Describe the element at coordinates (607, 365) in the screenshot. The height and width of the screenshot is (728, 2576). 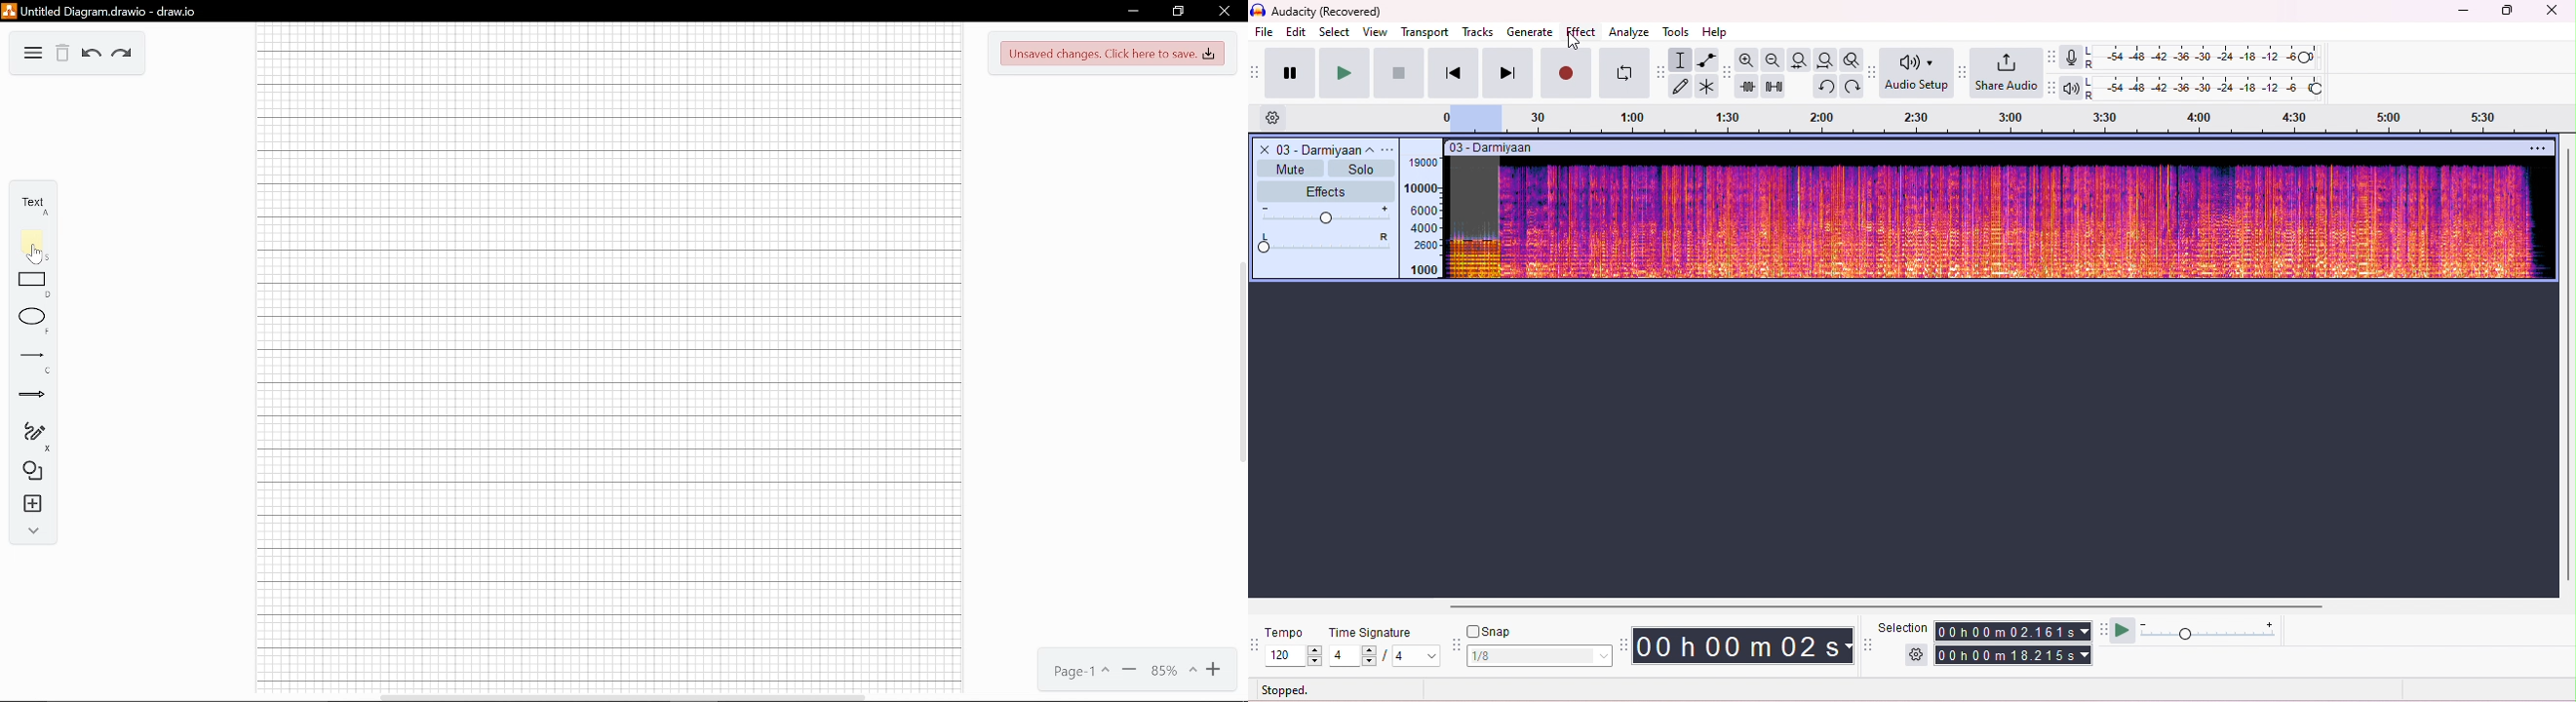
I see `Canvas` at that location.